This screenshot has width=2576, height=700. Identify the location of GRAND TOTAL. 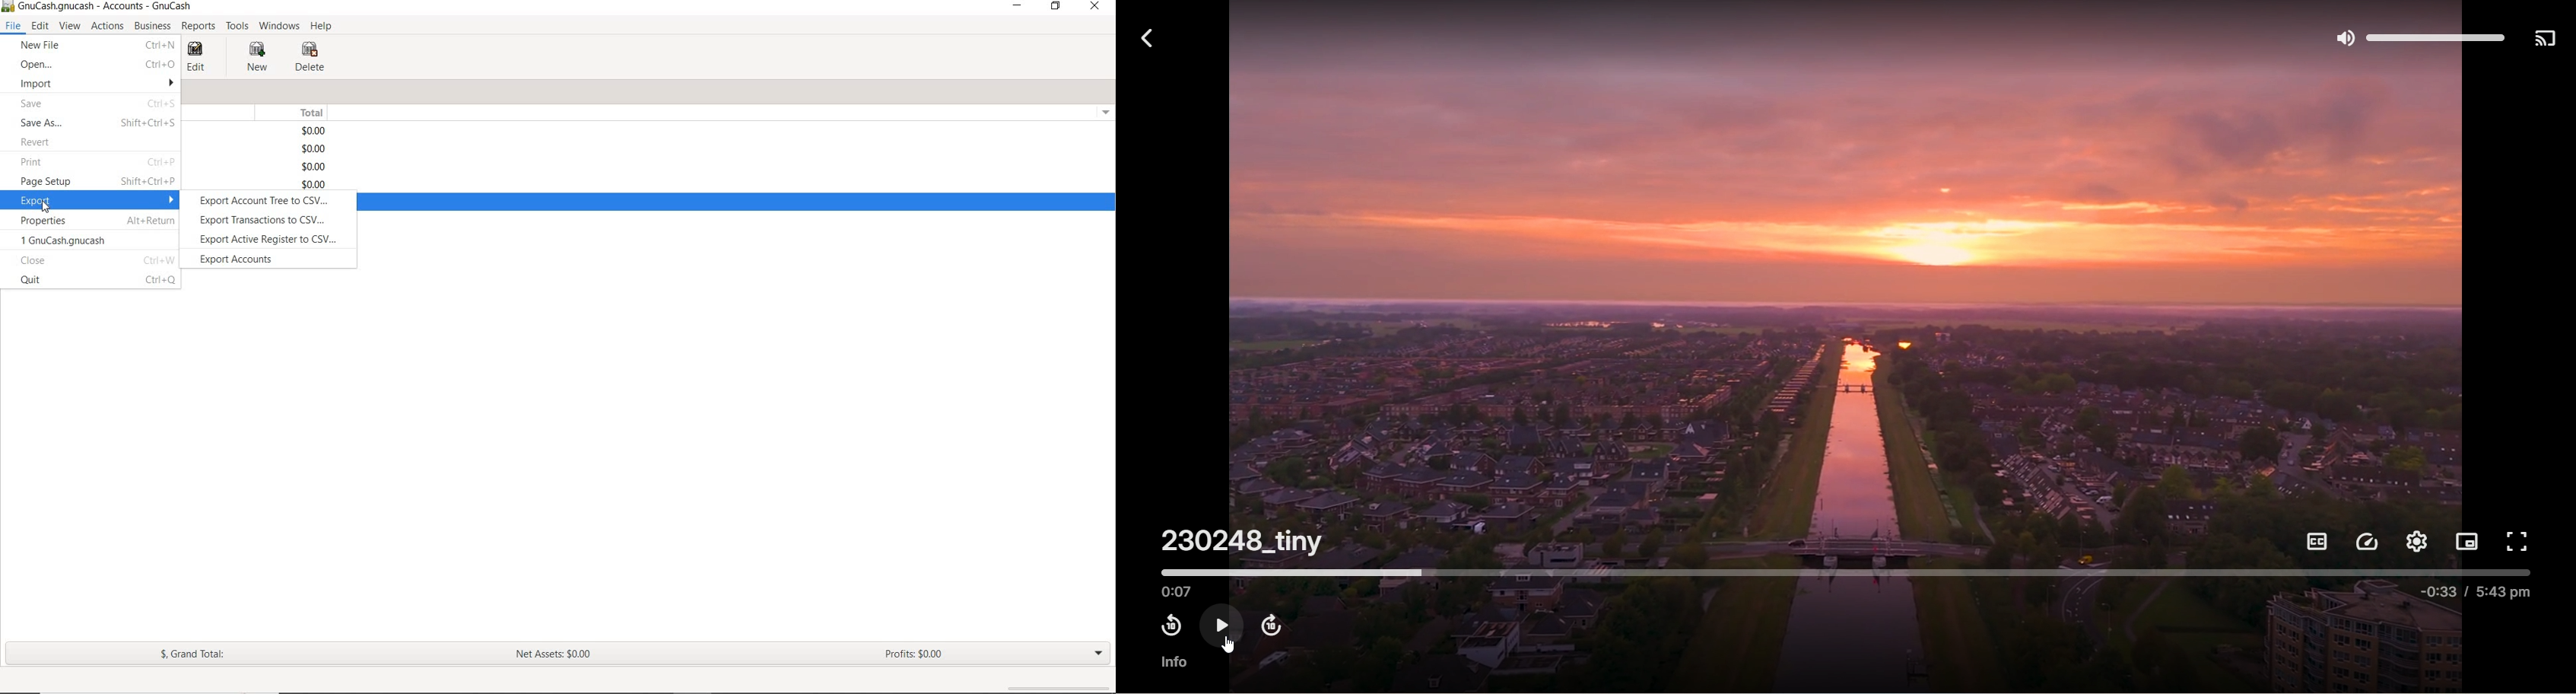
(192, 655).